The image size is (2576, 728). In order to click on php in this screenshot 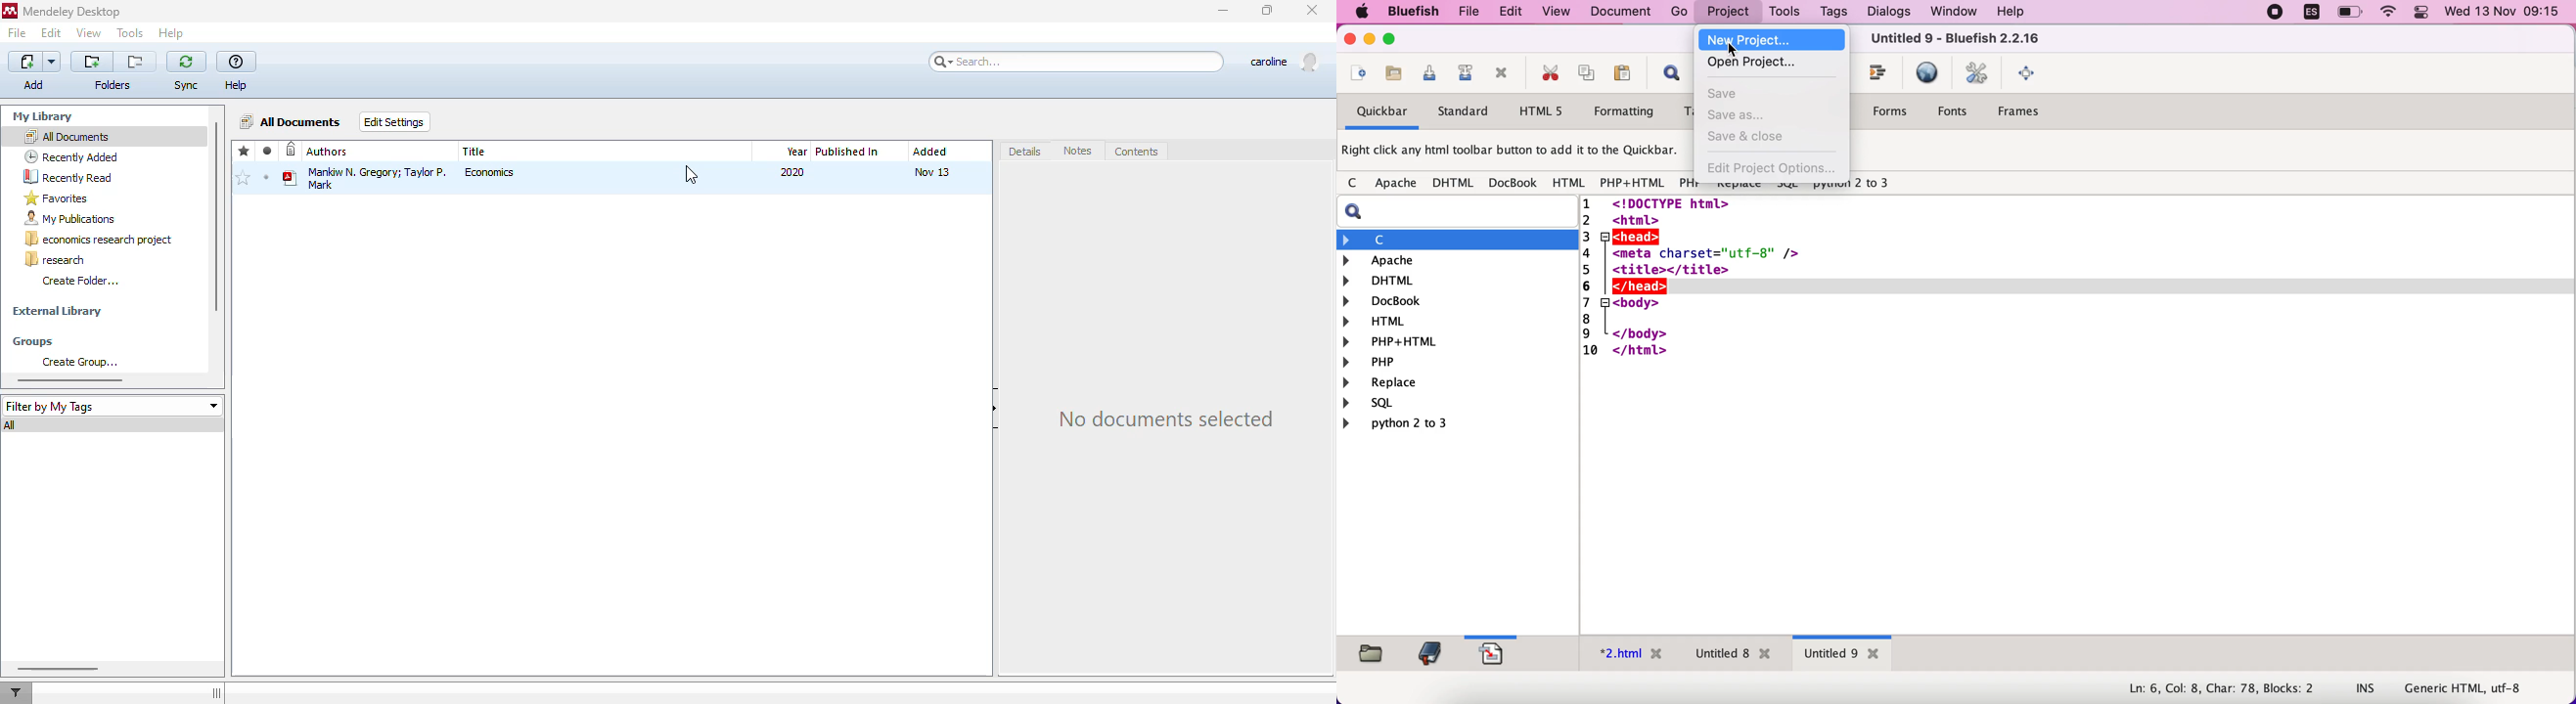, I will do `click(1688, 184)`.